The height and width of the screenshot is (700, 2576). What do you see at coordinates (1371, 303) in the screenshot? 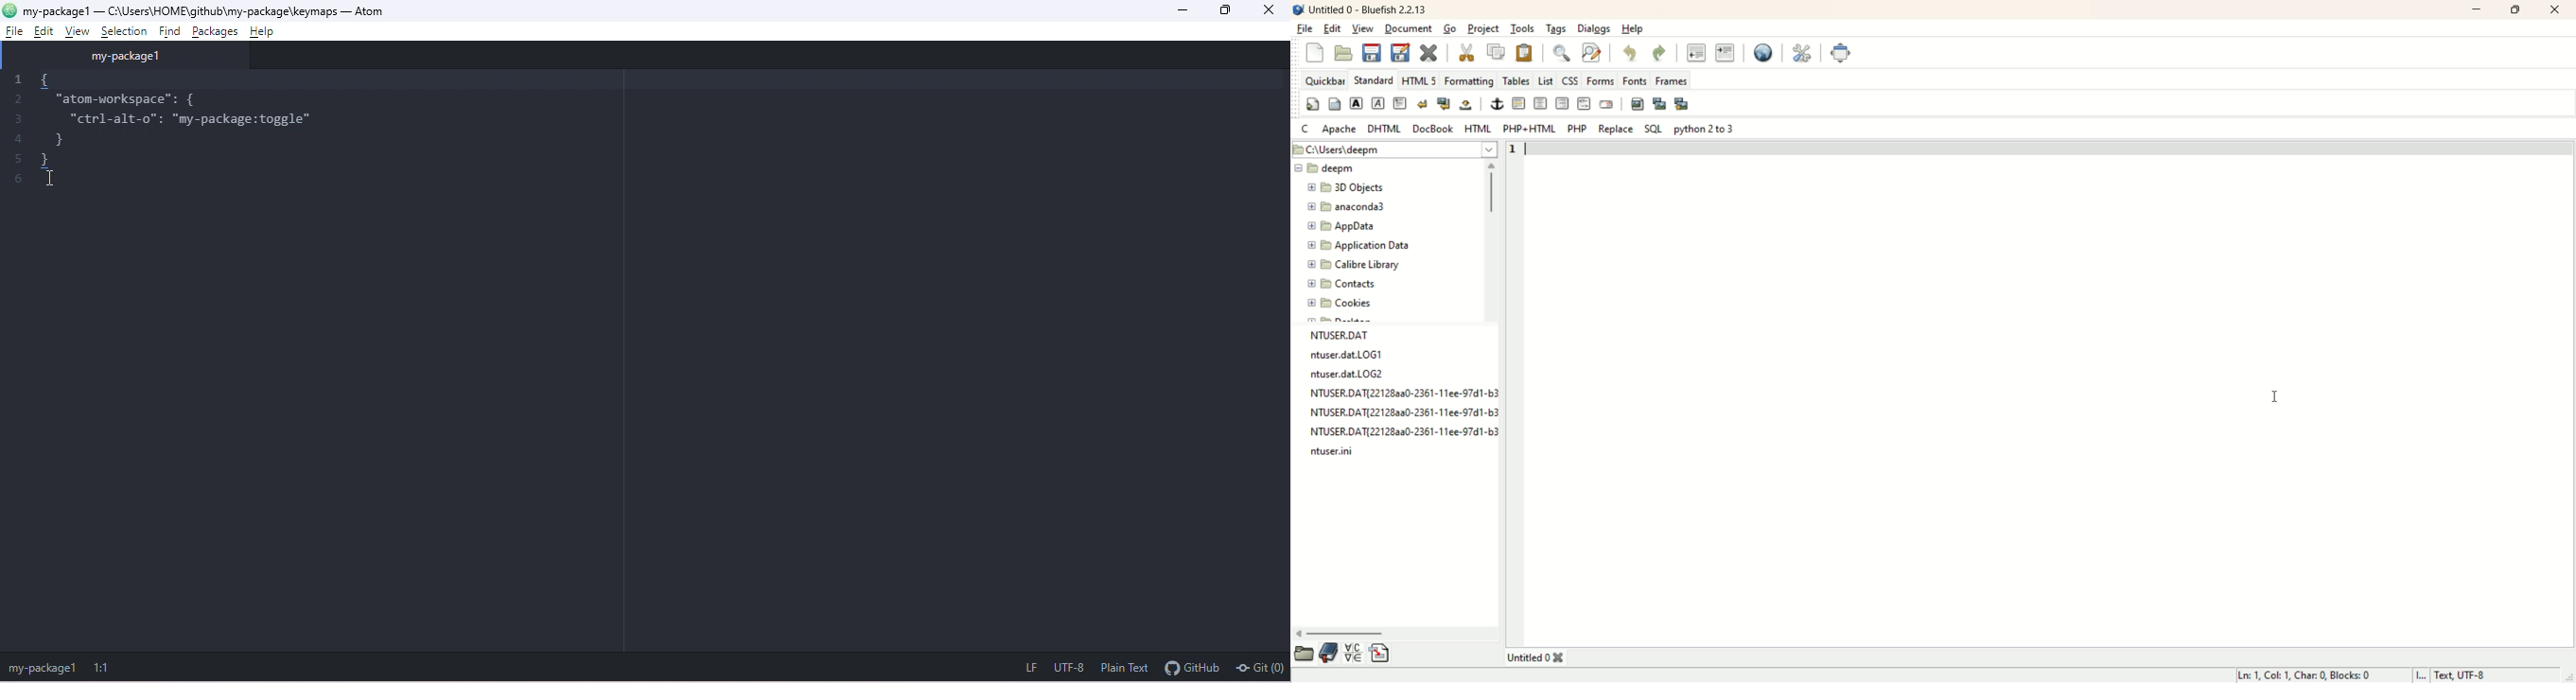
I see `Cookies` at bounding box center [1371, 303].